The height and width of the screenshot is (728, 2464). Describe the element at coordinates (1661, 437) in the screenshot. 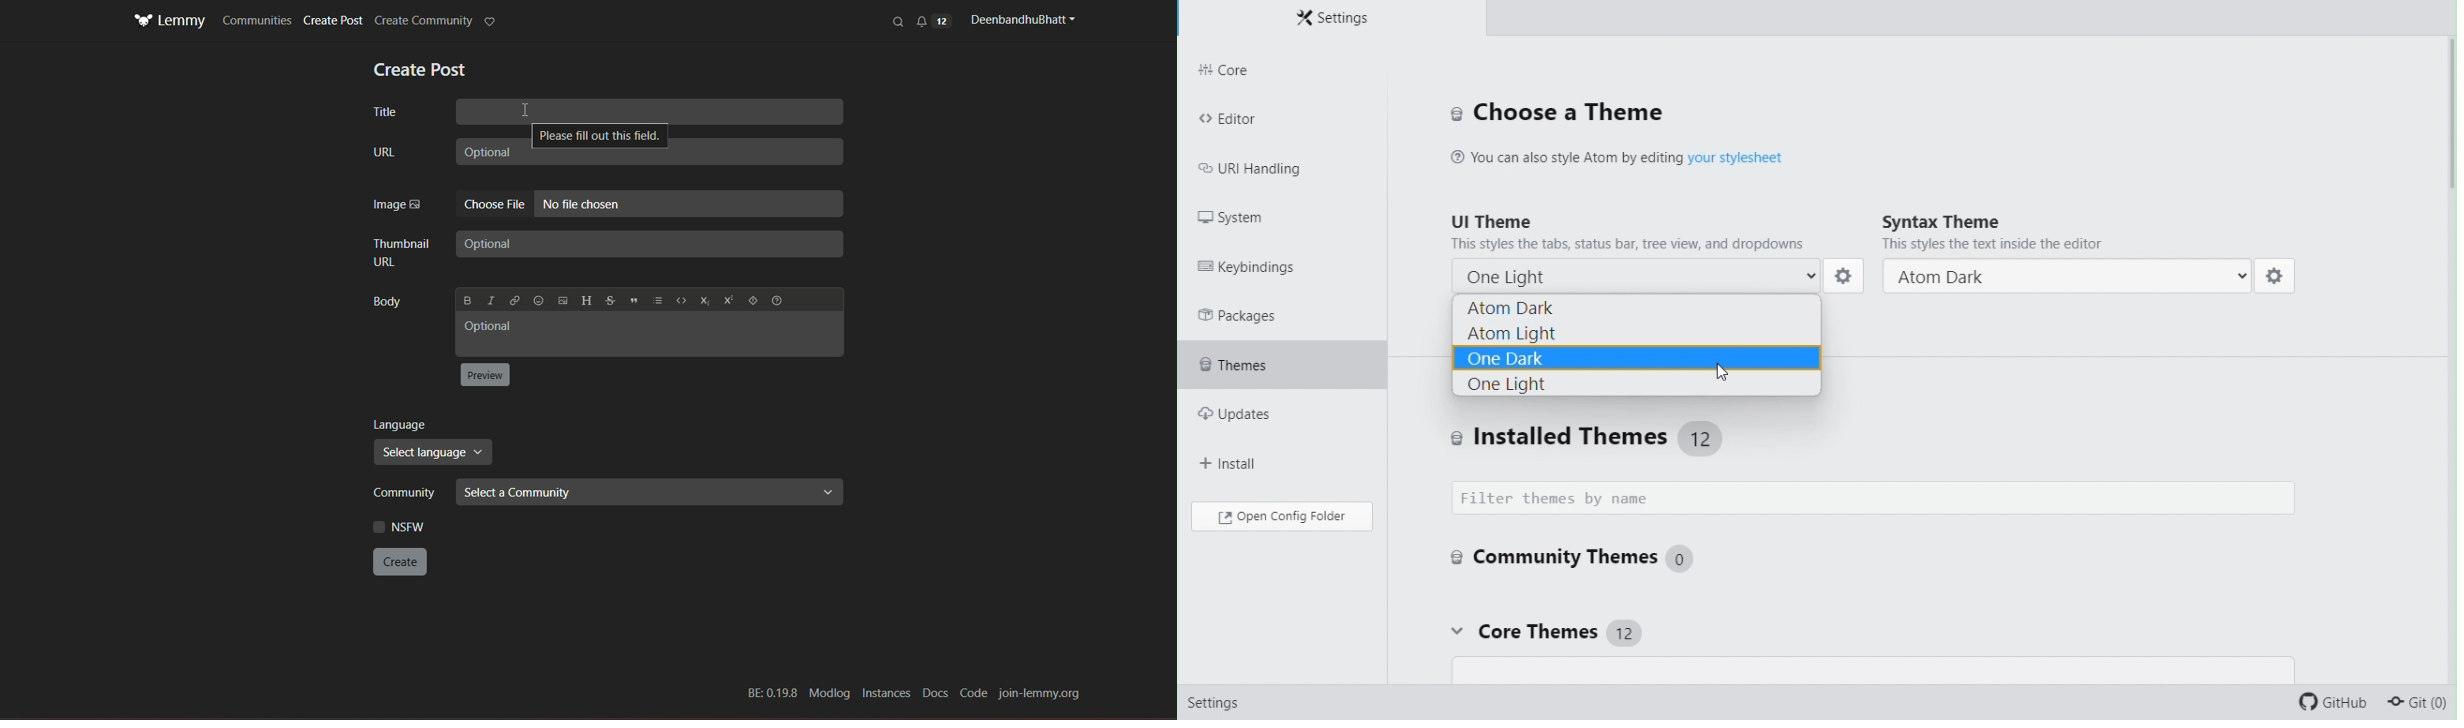

I see `Installed themes` at that location.